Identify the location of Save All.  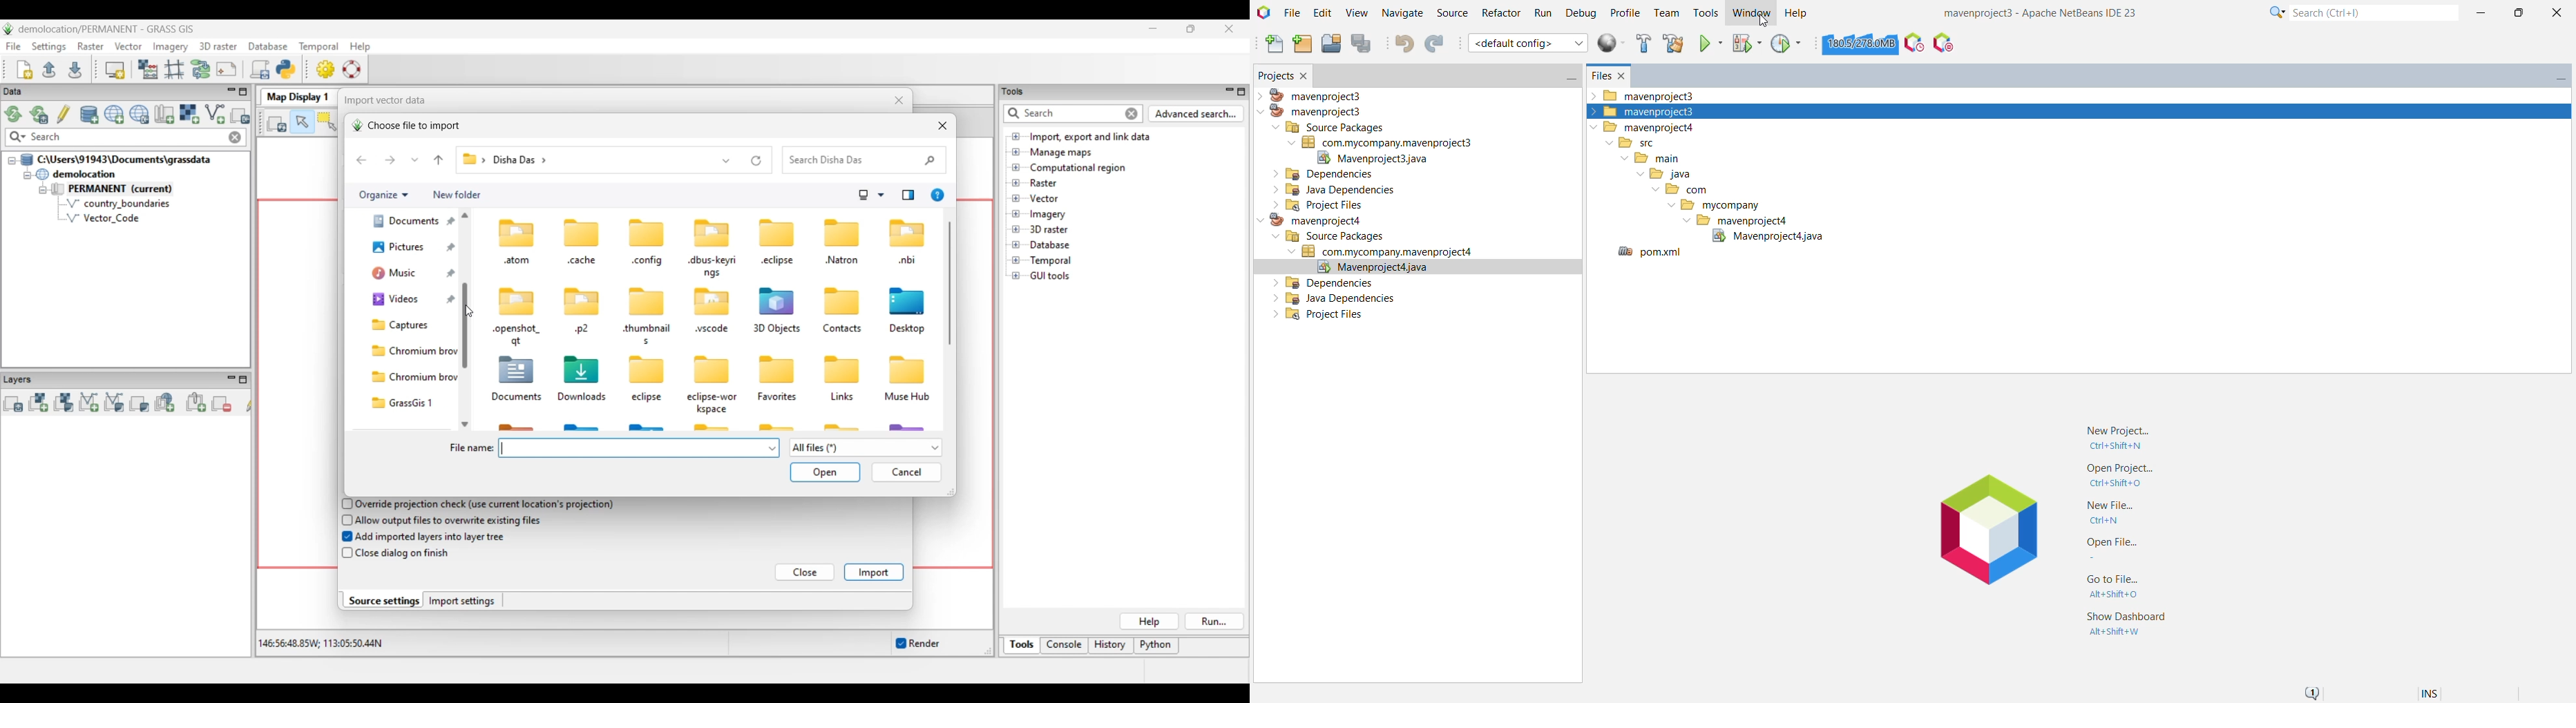
(1364, 45).